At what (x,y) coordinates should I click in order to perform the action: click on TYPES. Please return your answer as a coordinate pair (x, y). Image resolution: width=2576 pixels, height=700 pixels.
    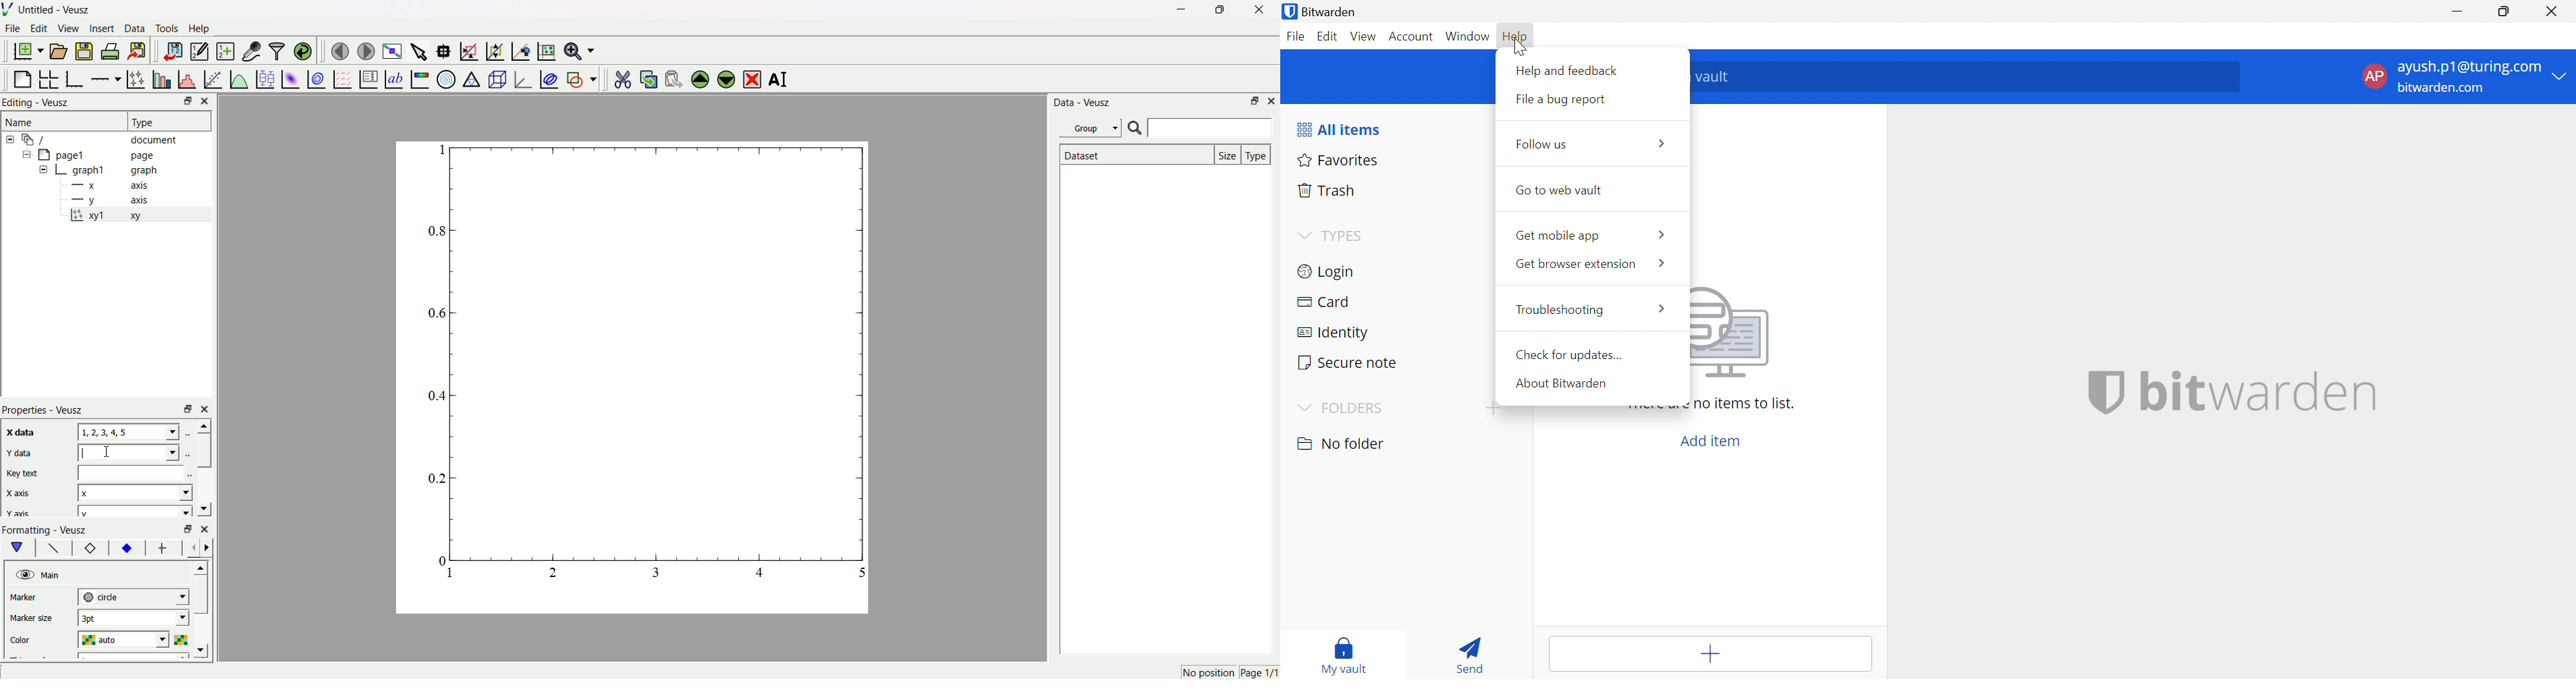
    Looking at the image, I should click on (1332, 234).